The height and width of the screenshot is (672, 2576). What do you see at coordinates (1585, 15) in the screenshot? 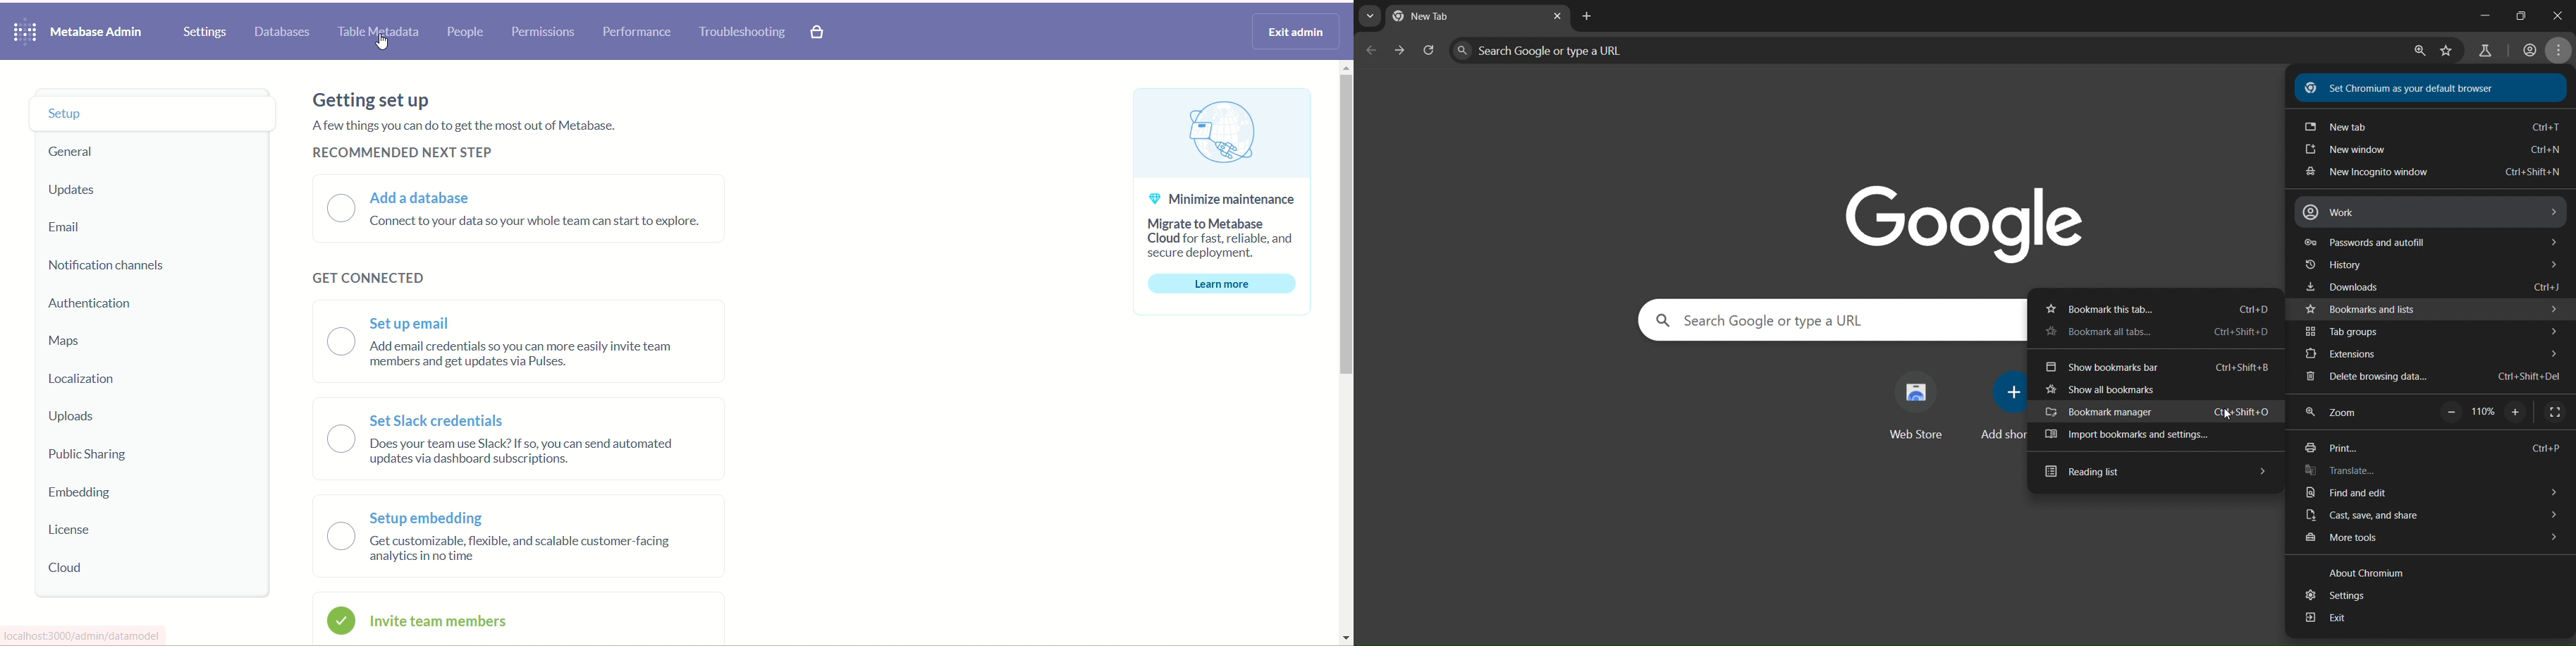
I see `open new tab` at bounding box center [1585, 15].